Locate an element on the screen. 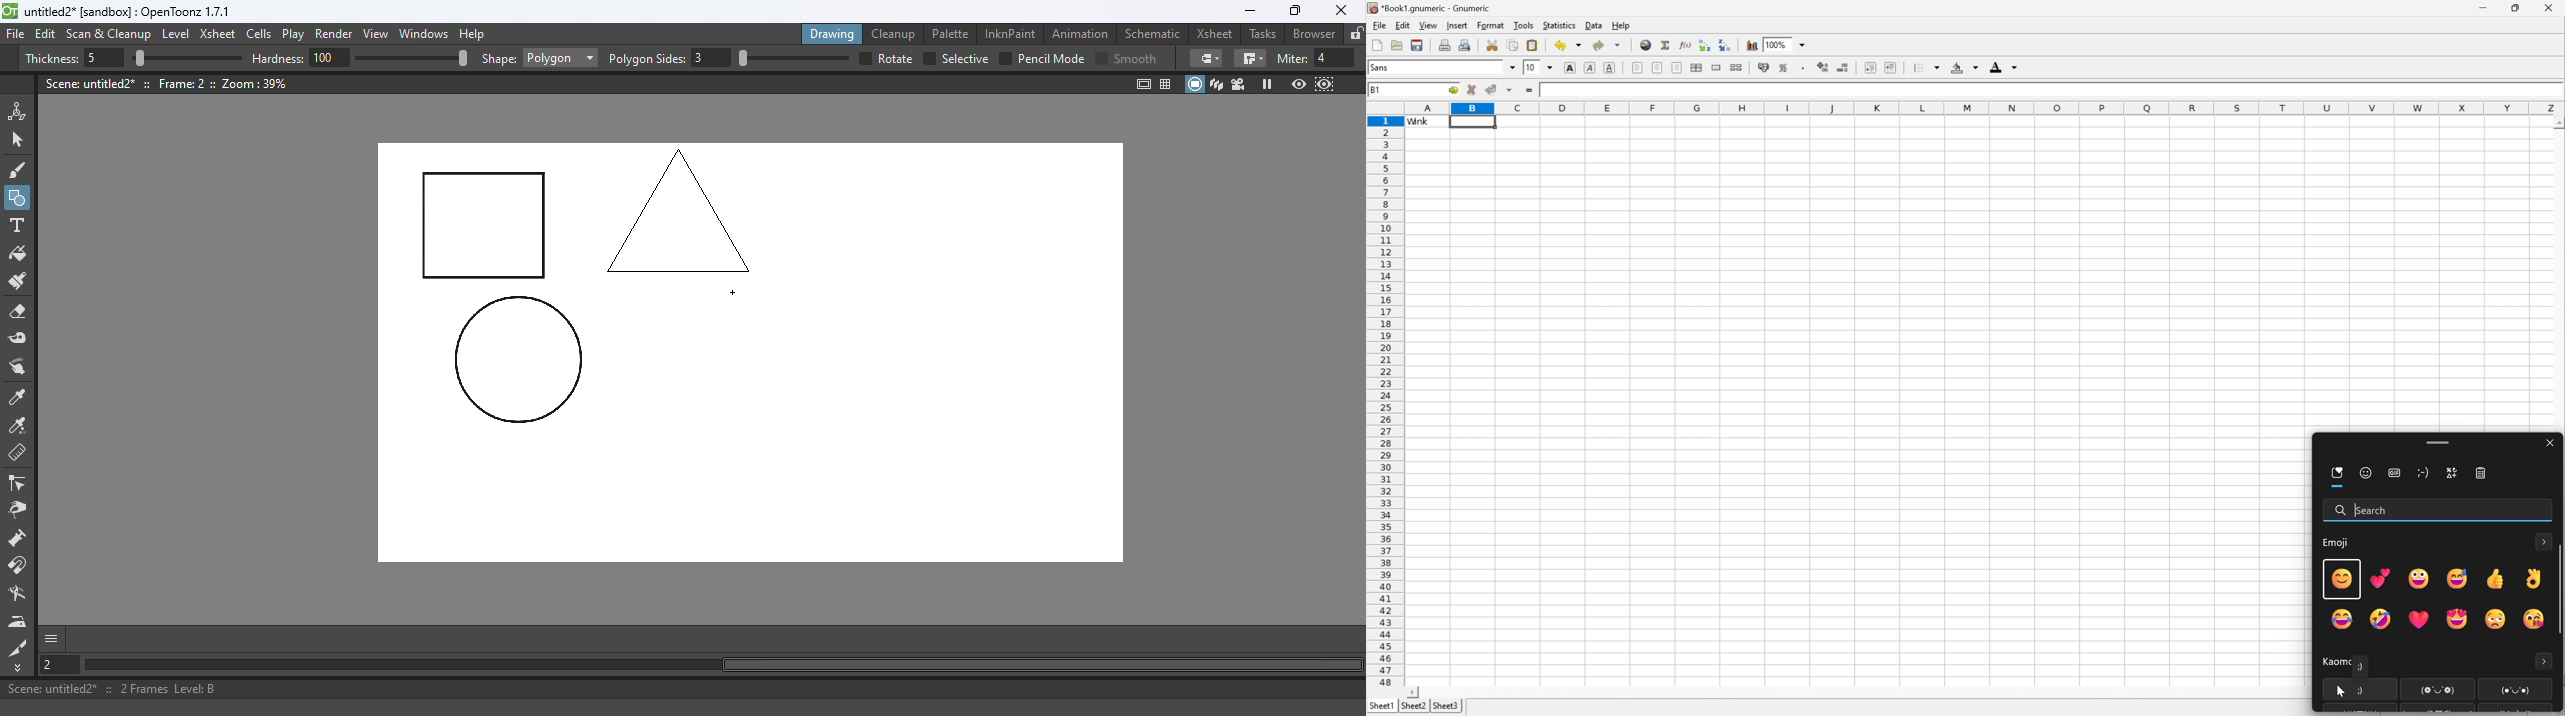  Control point editor tool is located at coordinates (18, 485).